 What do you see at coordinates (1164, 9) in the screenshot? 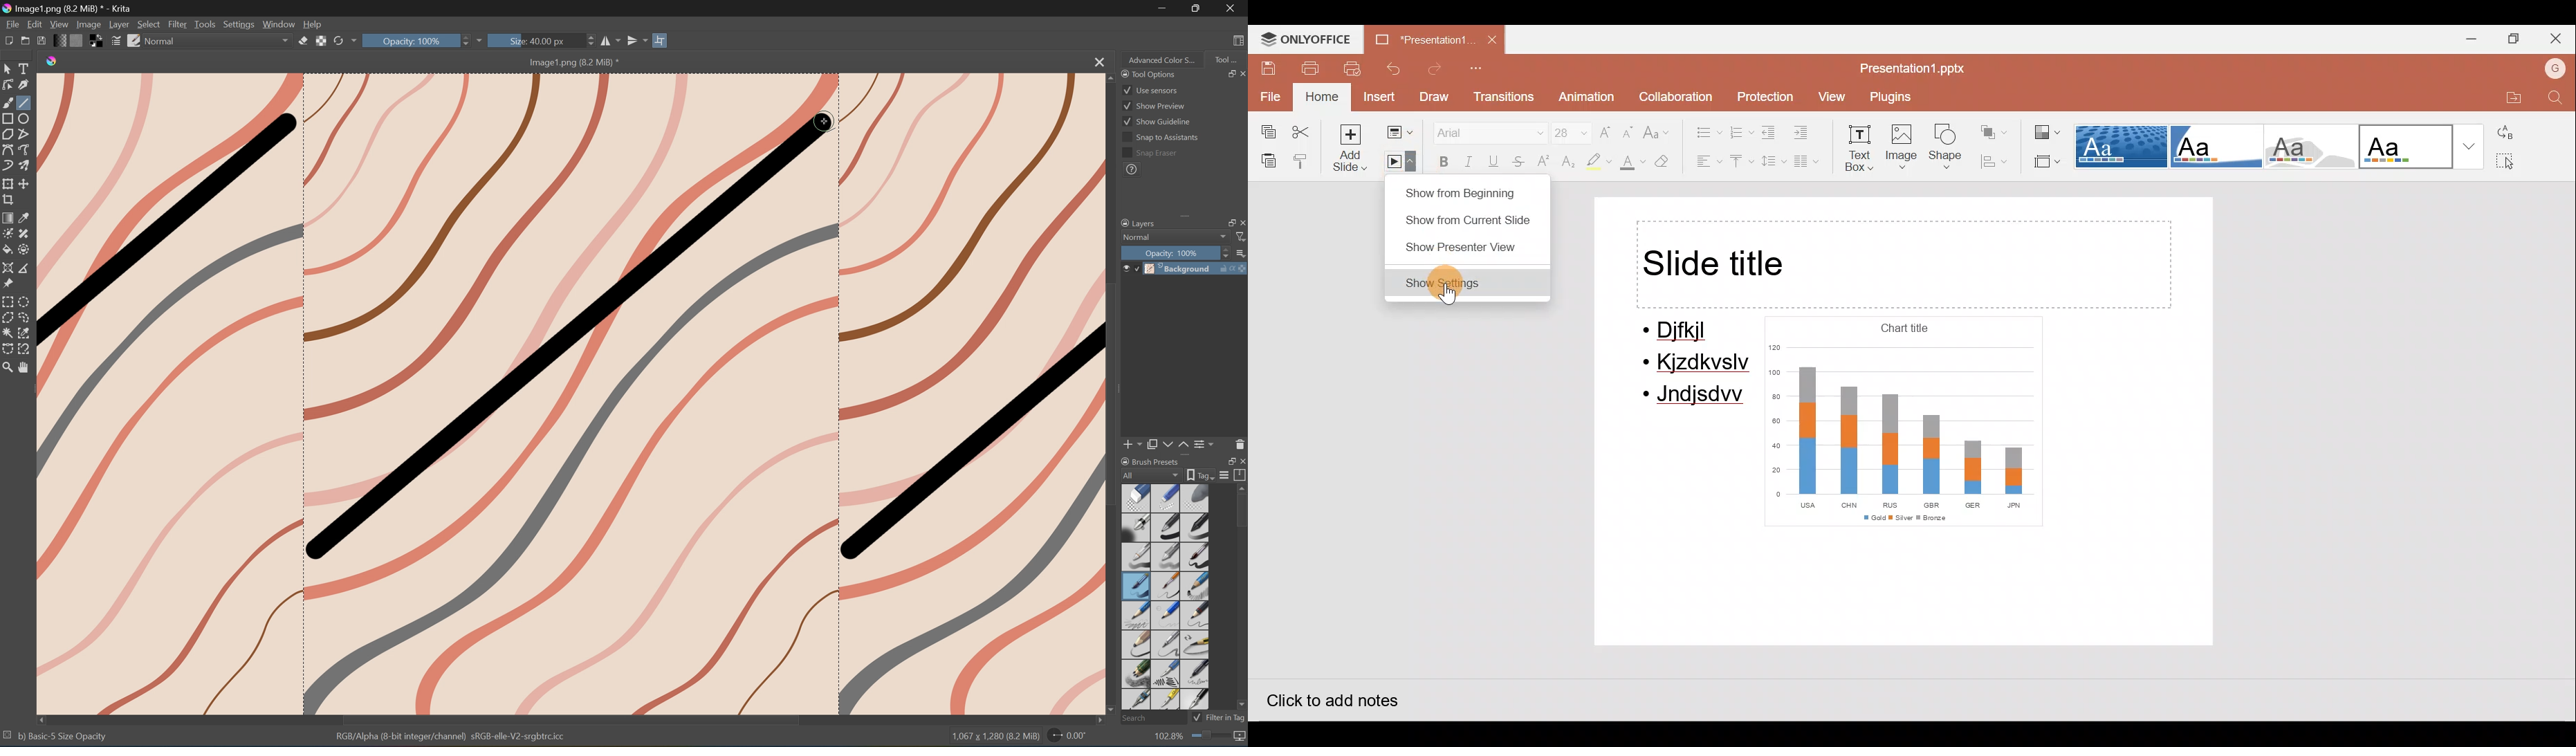
I see `Minimize` at bounding box center [1164, 9].